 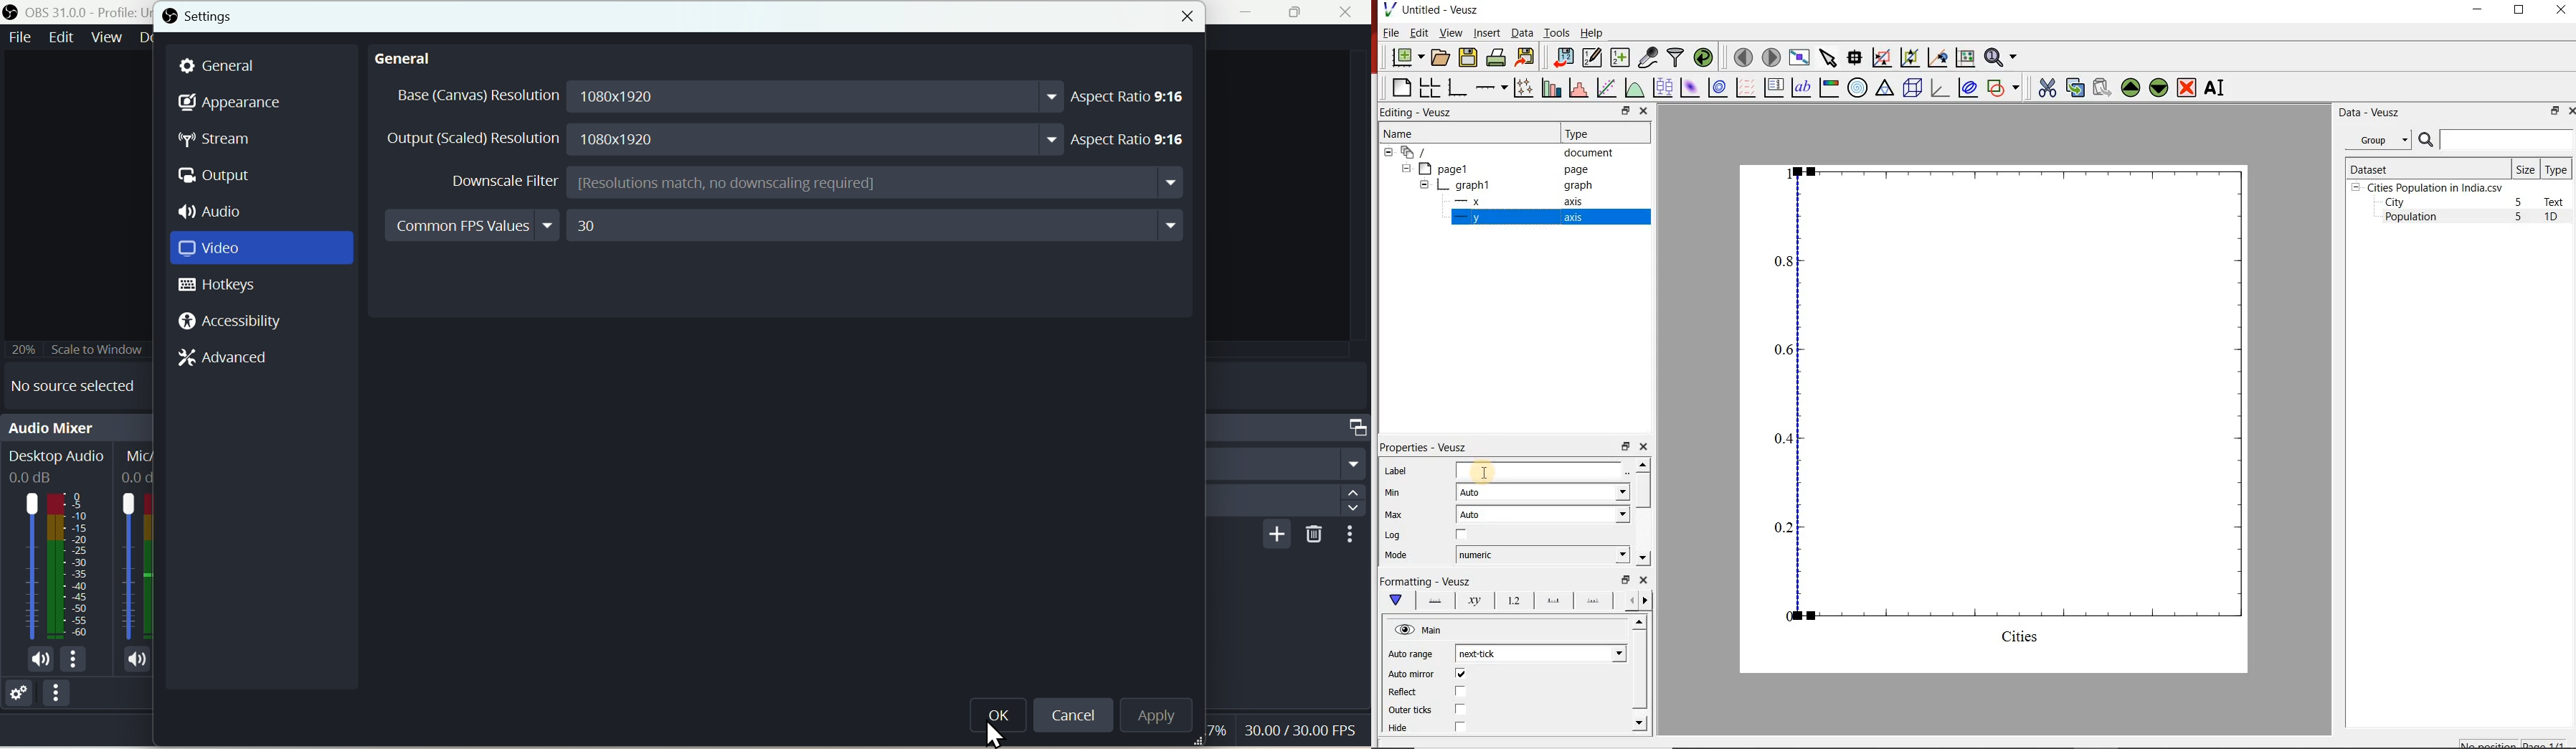 What do you see at coordinates (81, 348) in the screenshot?
I see `Scale to window` at bounding box center [81, 348].